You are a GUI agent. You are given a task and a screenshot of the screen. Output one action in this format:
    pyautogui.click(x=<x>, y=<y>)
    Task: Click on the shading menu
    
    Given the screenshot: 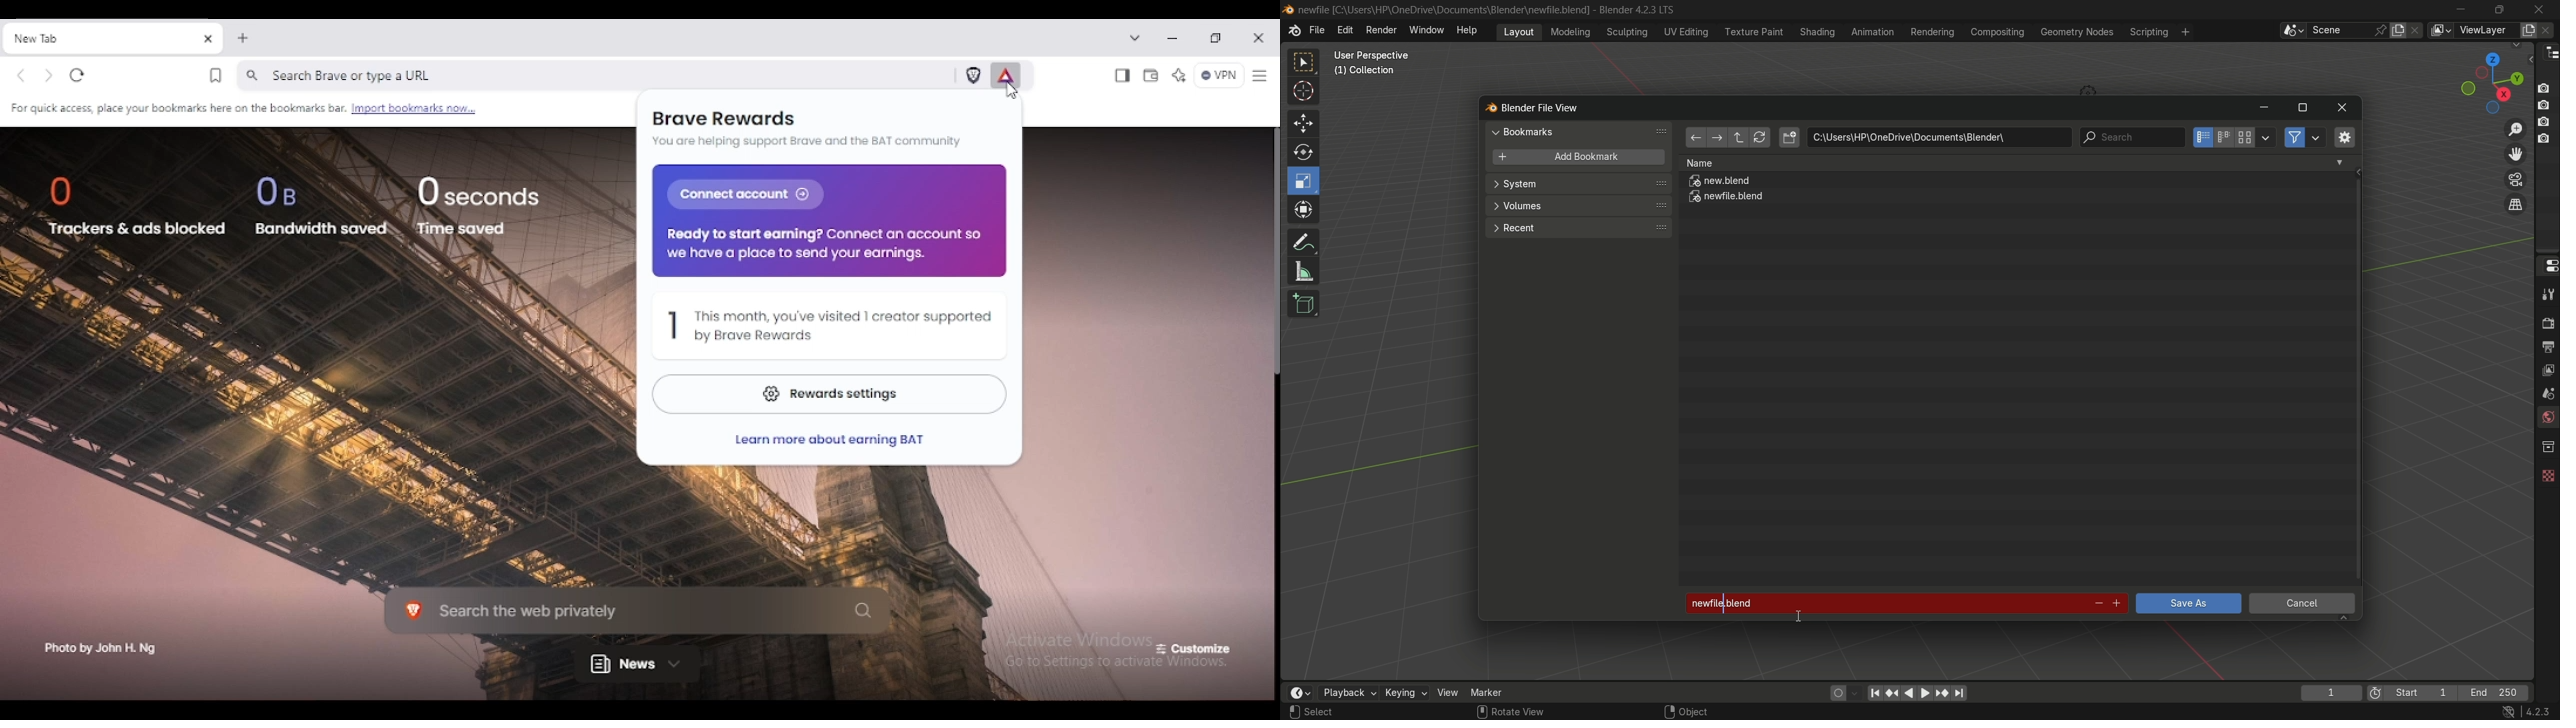 What is the action you would take?
    pyautogui.click(x=1815, y=31)
    